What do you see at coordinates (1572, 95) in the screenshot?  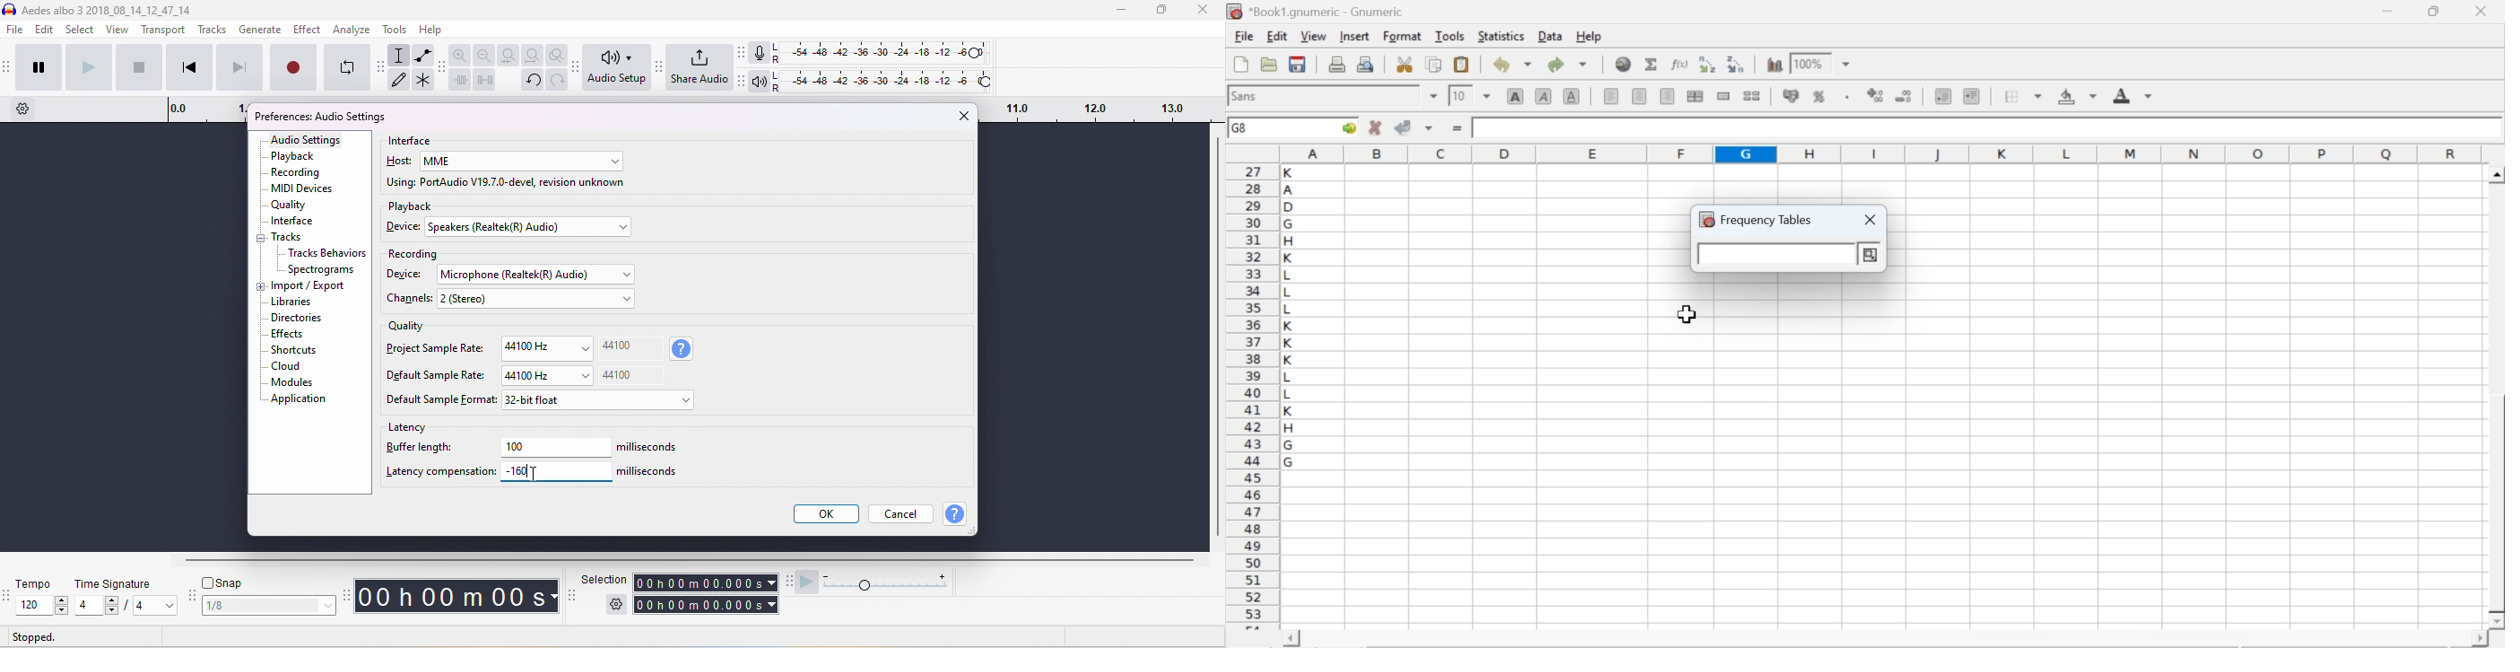 I see `underline` at bounding box center [1572, 95].